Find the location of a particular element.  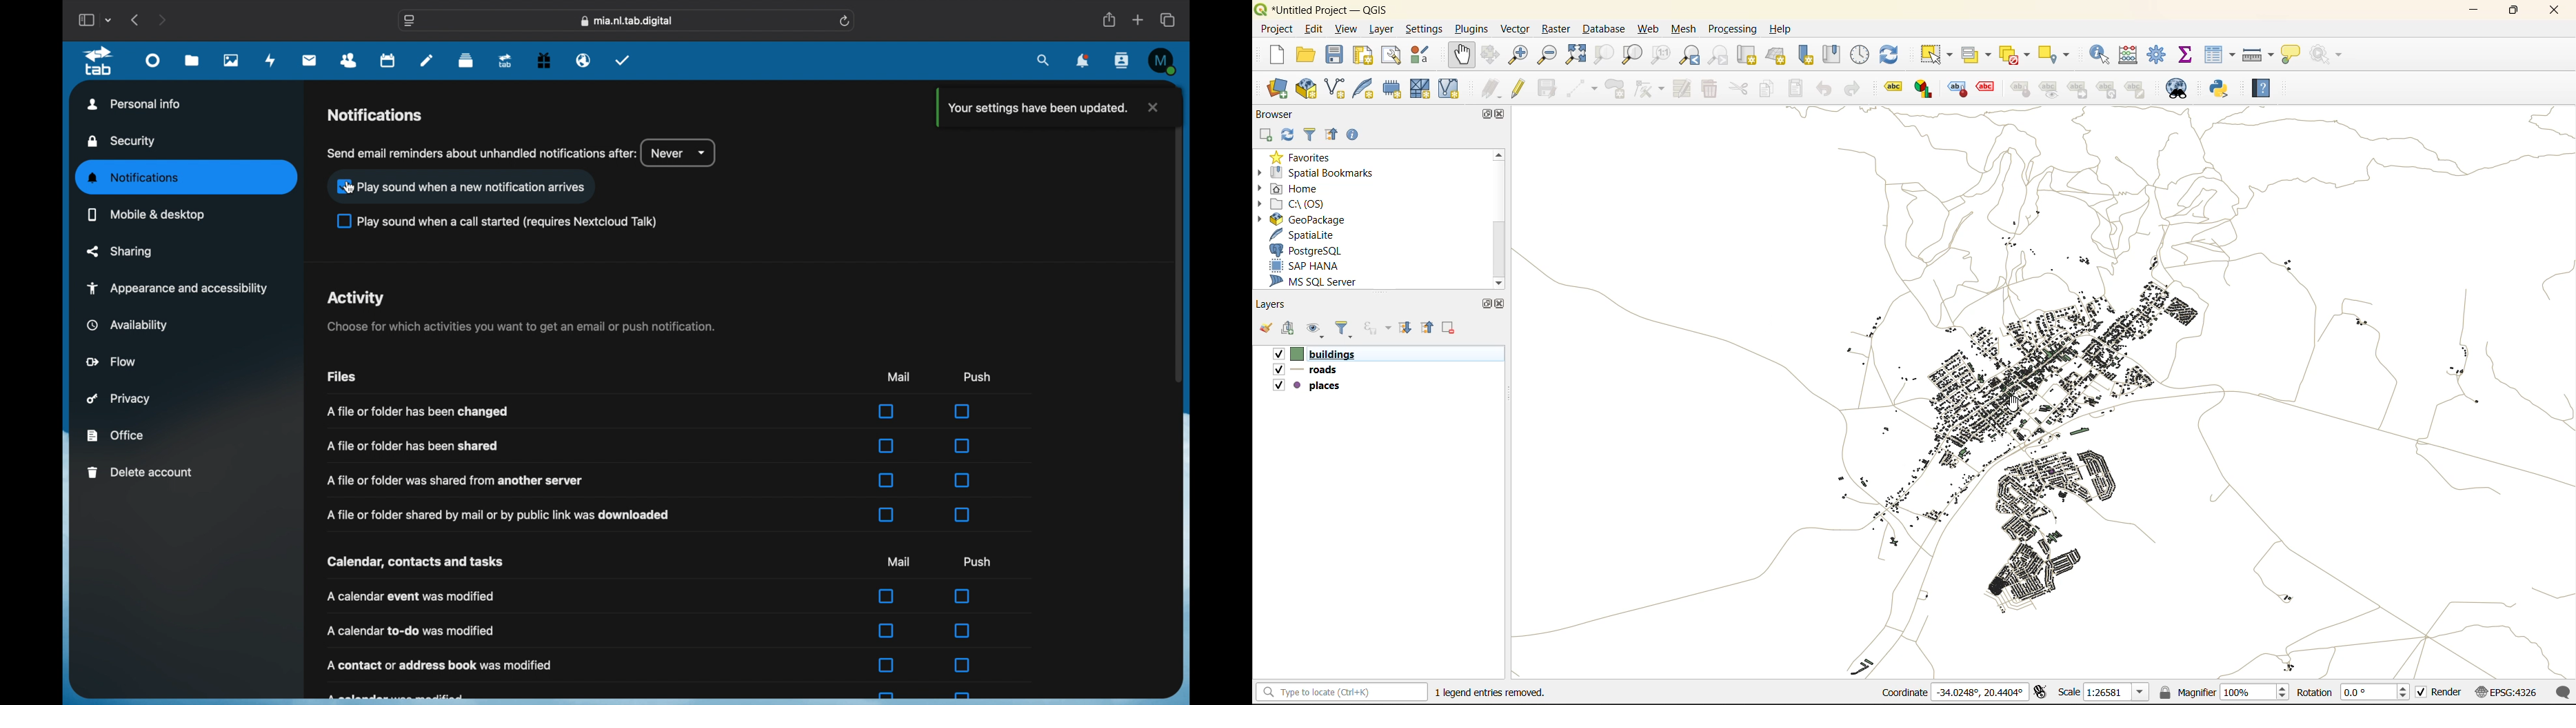

new shapefile is located at coordinates (1338, 88).